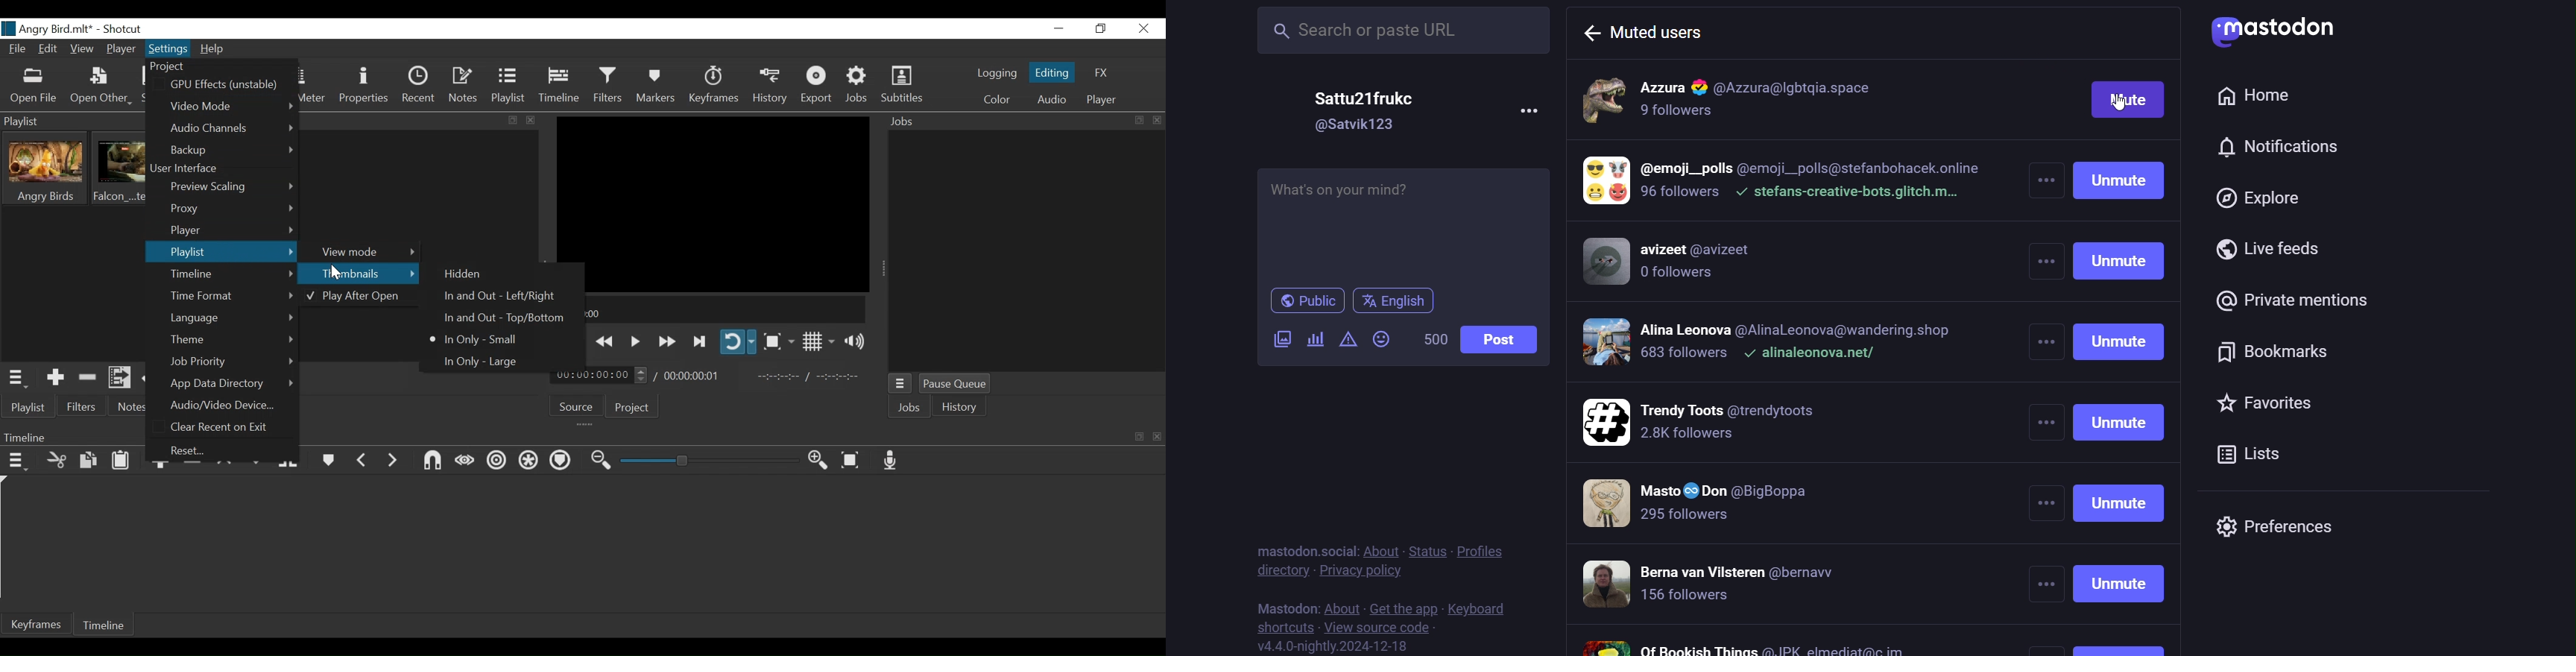  What do you see at coordinates (497, 463) in the screenshot?
I see `Ripple ` at bounding box center [497, 463].